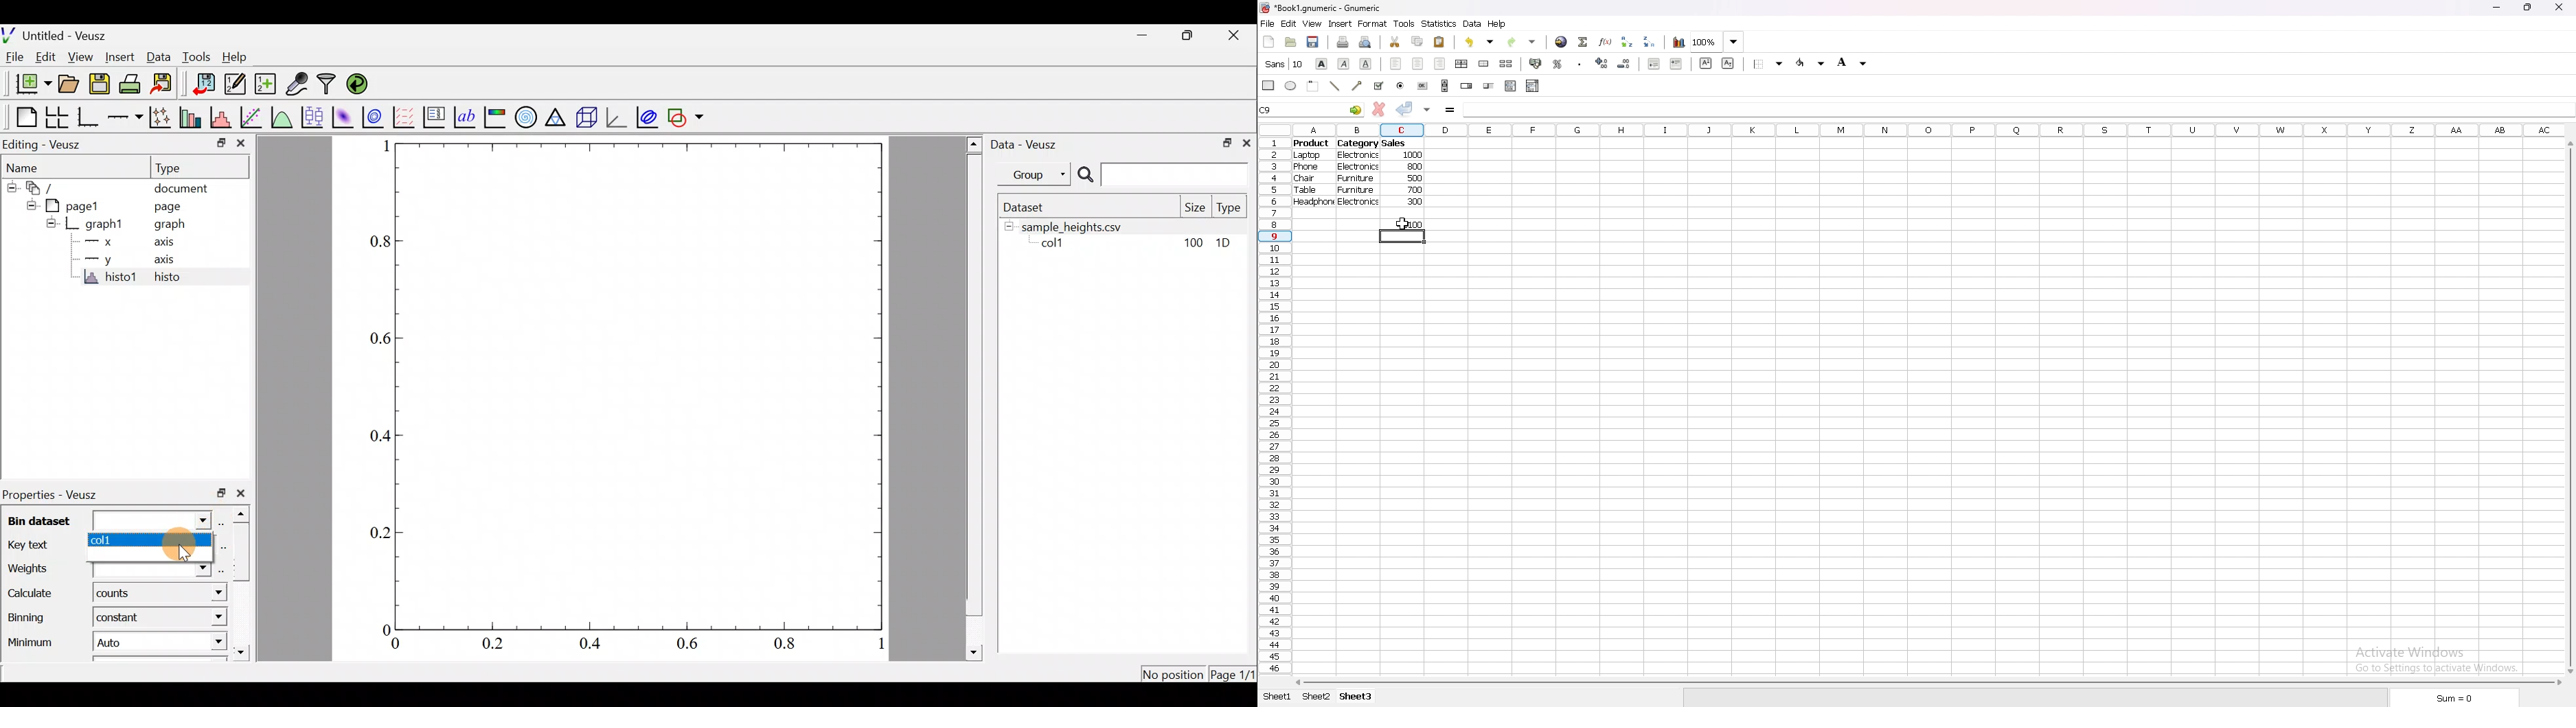  I want to click on arrowed line, so click(1357, 86).